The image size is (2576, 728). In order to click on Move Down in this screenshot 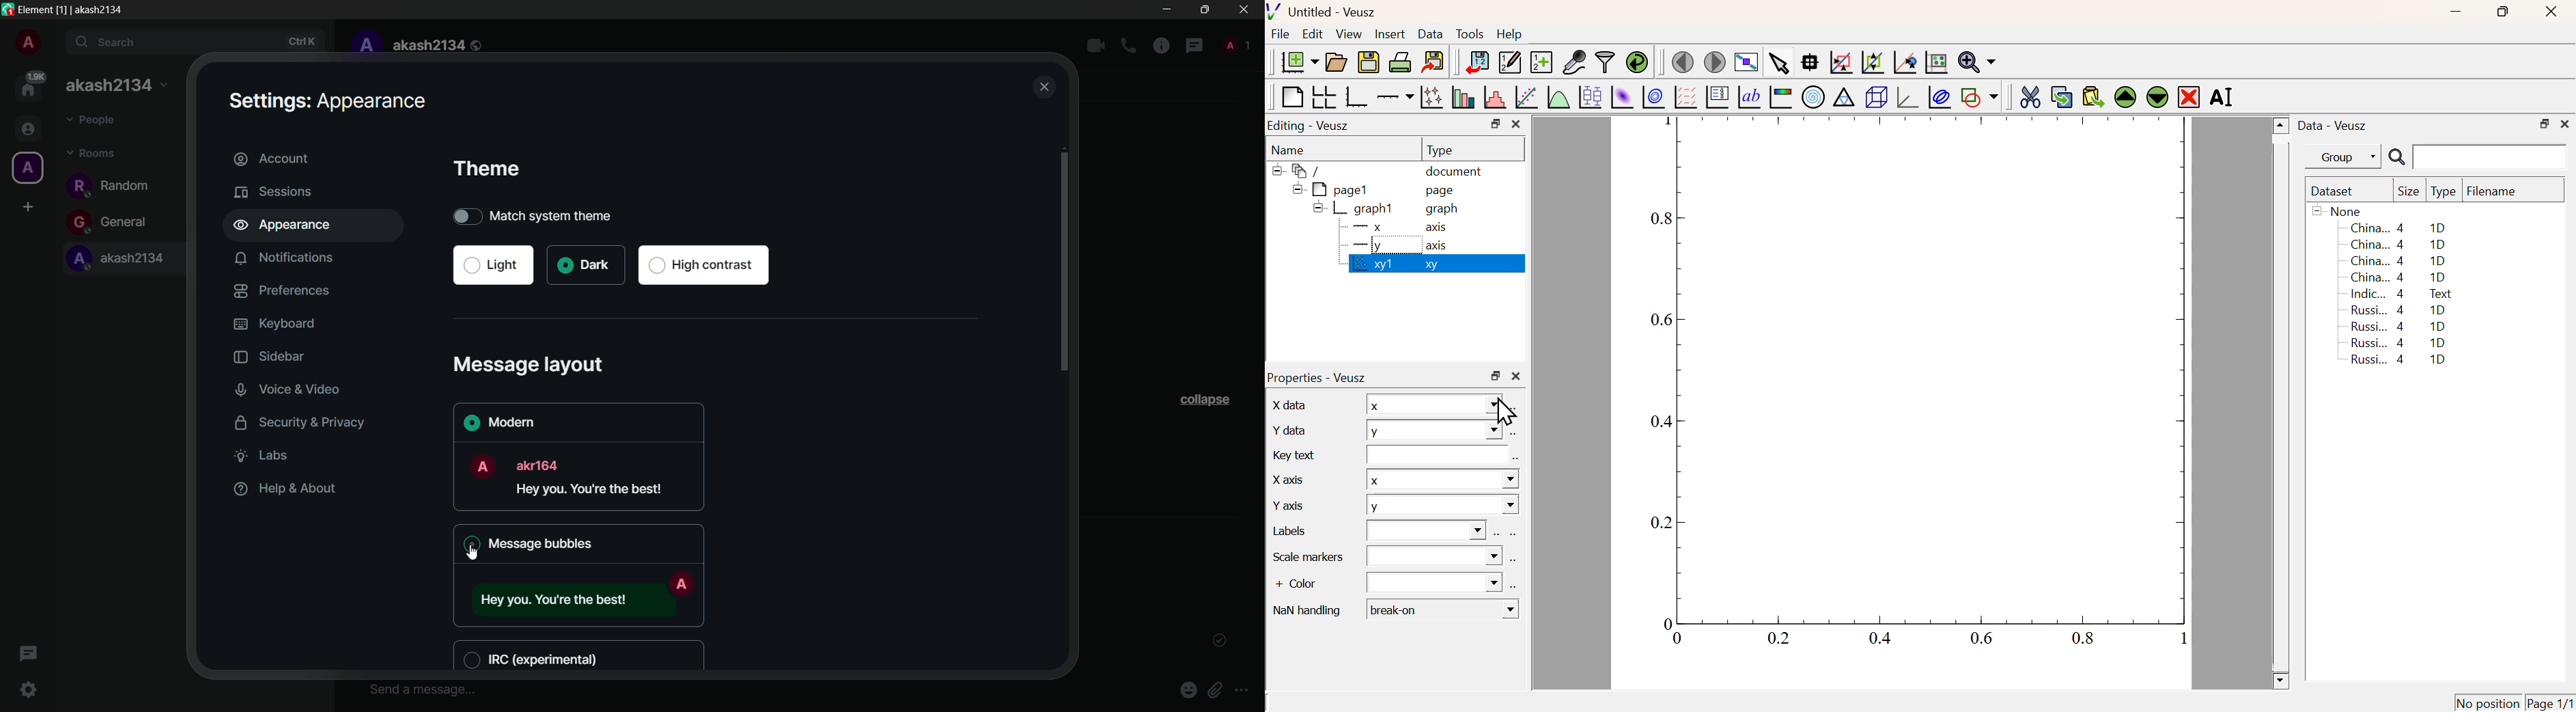, I will do `click(2157, 96)`.